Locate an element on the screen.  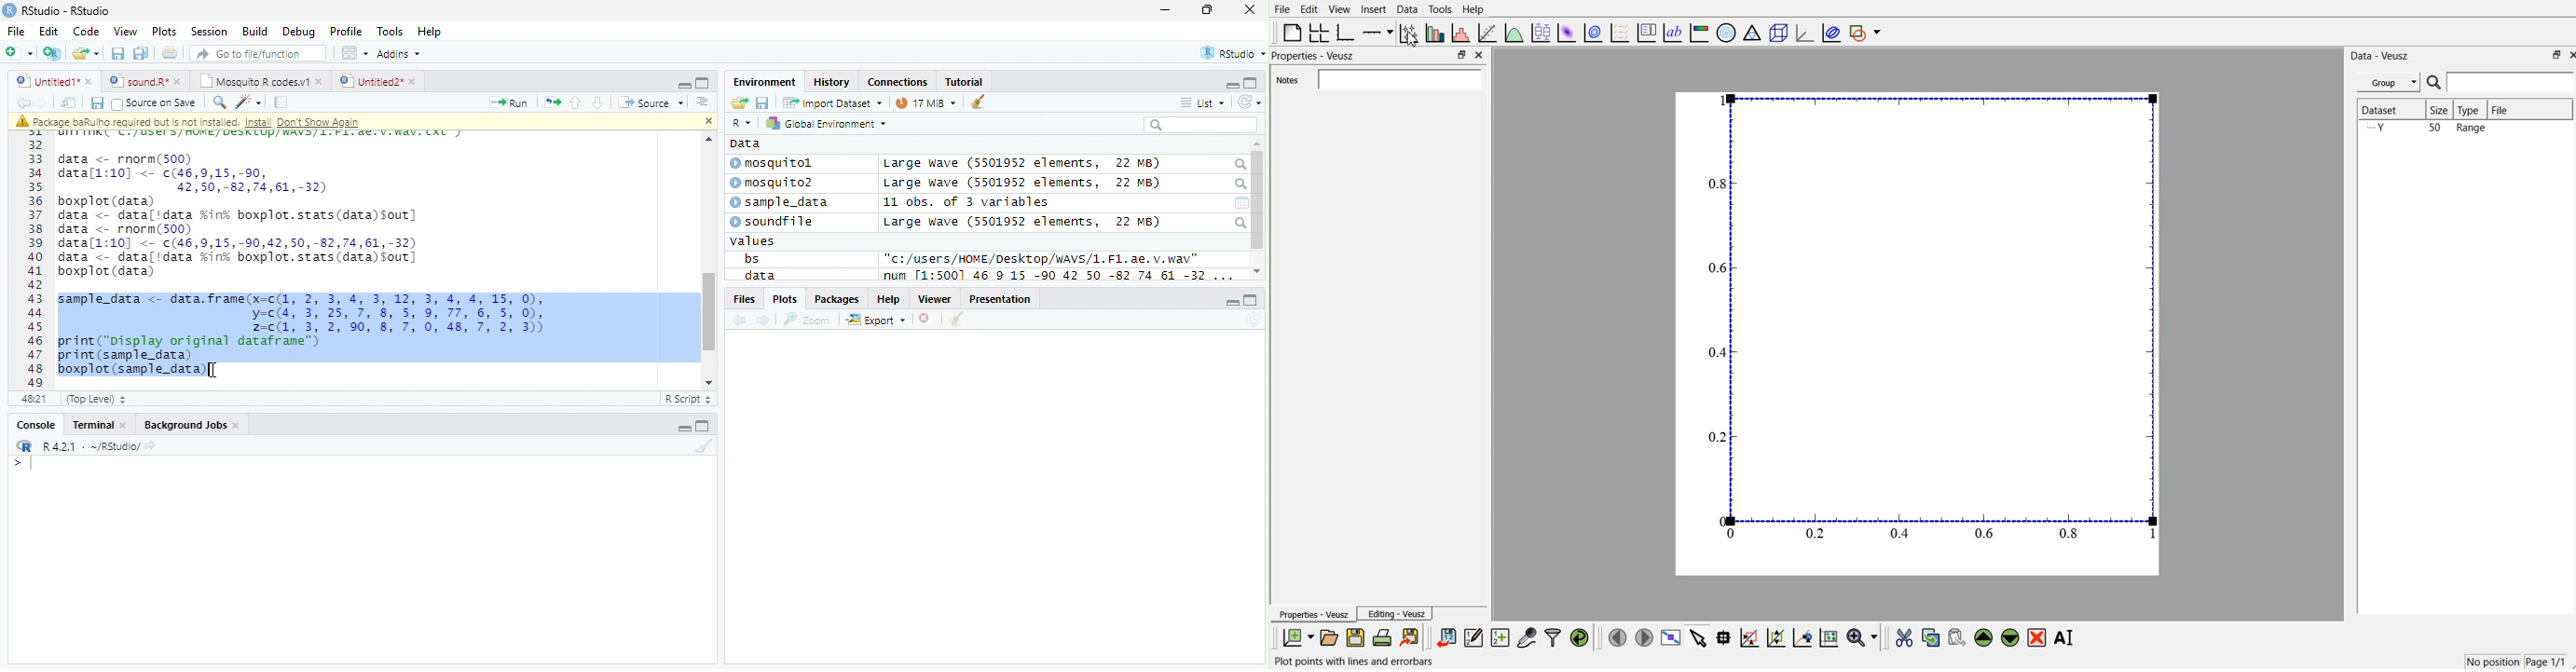
Save the current document is located at coordinates (117, 53).